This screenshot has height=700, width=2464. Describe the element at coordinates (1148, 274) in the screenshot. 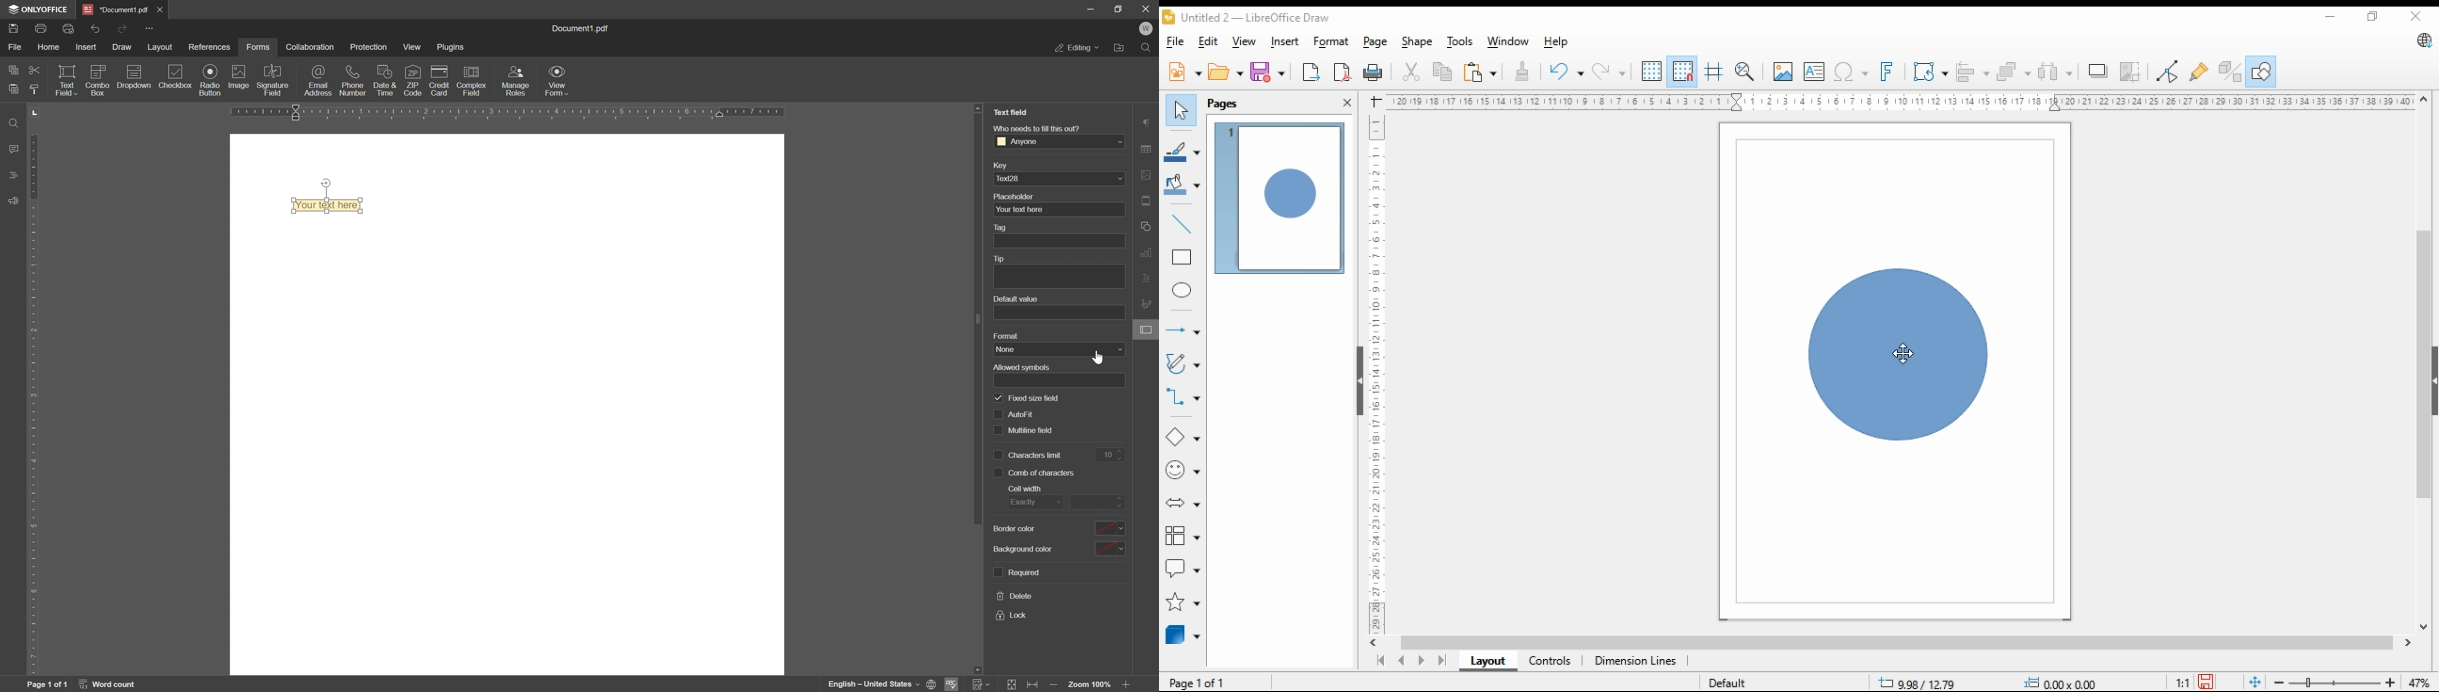

I see `text art settings` at that location.